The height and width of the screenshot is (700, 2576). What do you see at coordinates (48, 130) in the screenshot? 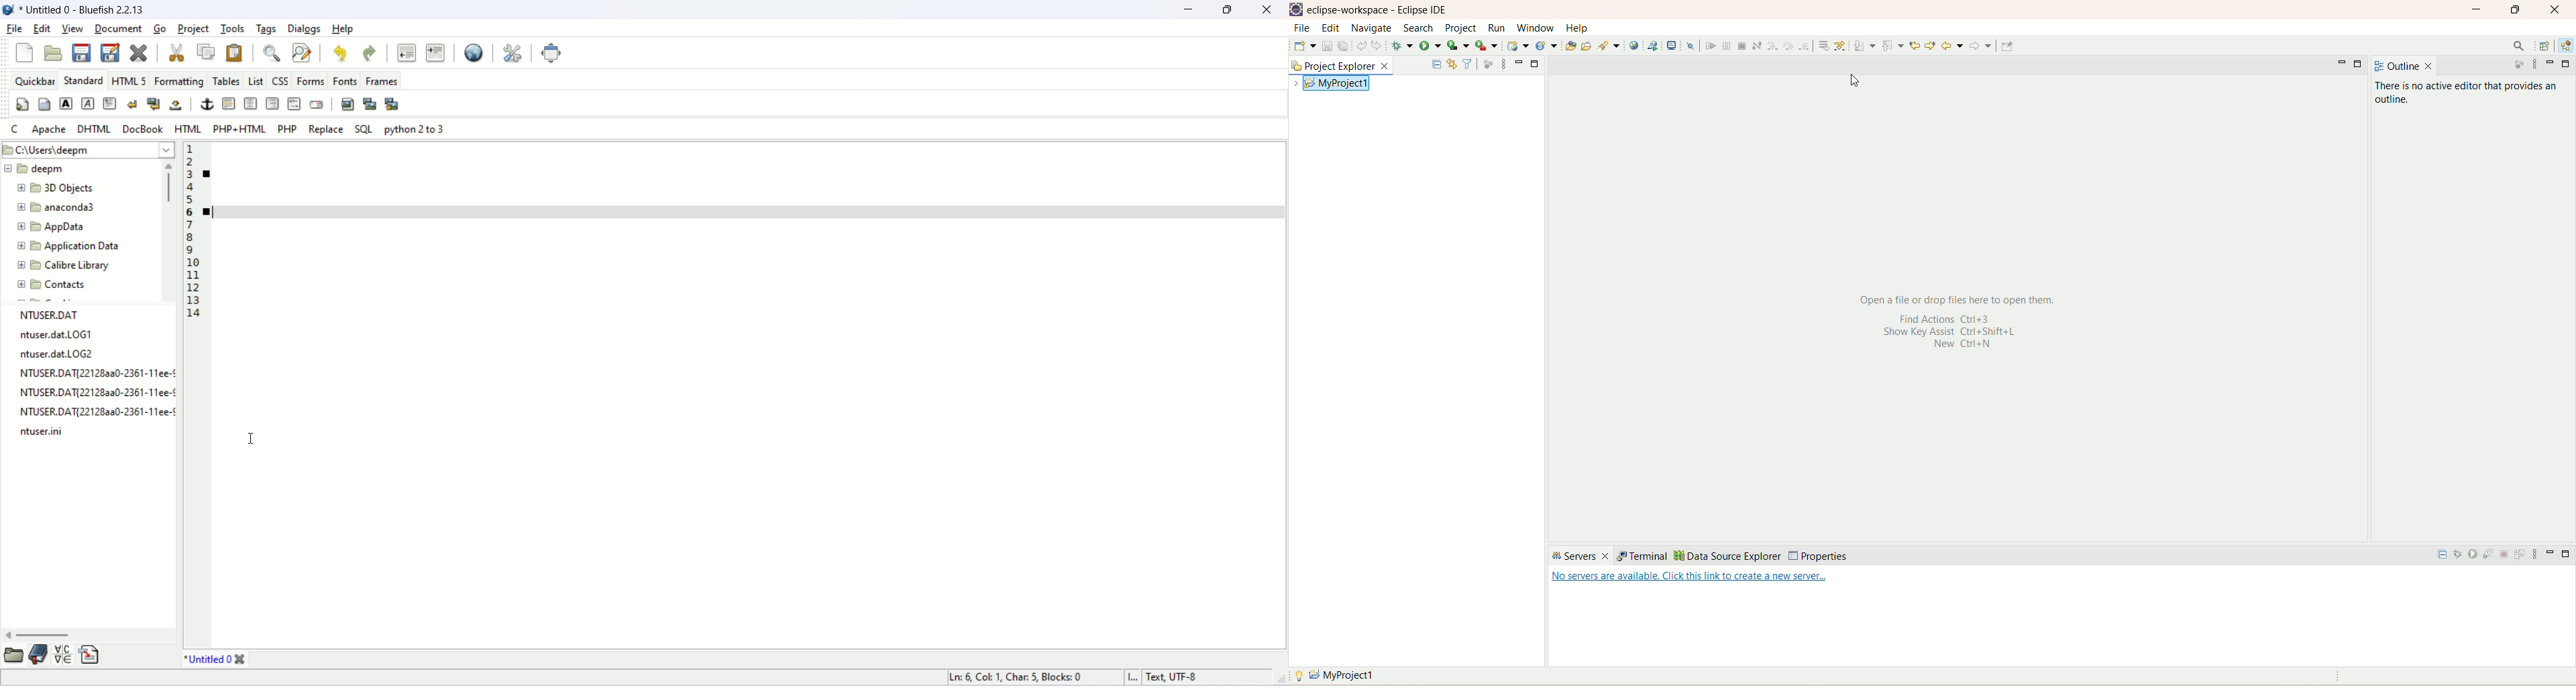
I see `Apache` at bounding box center [48, 130].